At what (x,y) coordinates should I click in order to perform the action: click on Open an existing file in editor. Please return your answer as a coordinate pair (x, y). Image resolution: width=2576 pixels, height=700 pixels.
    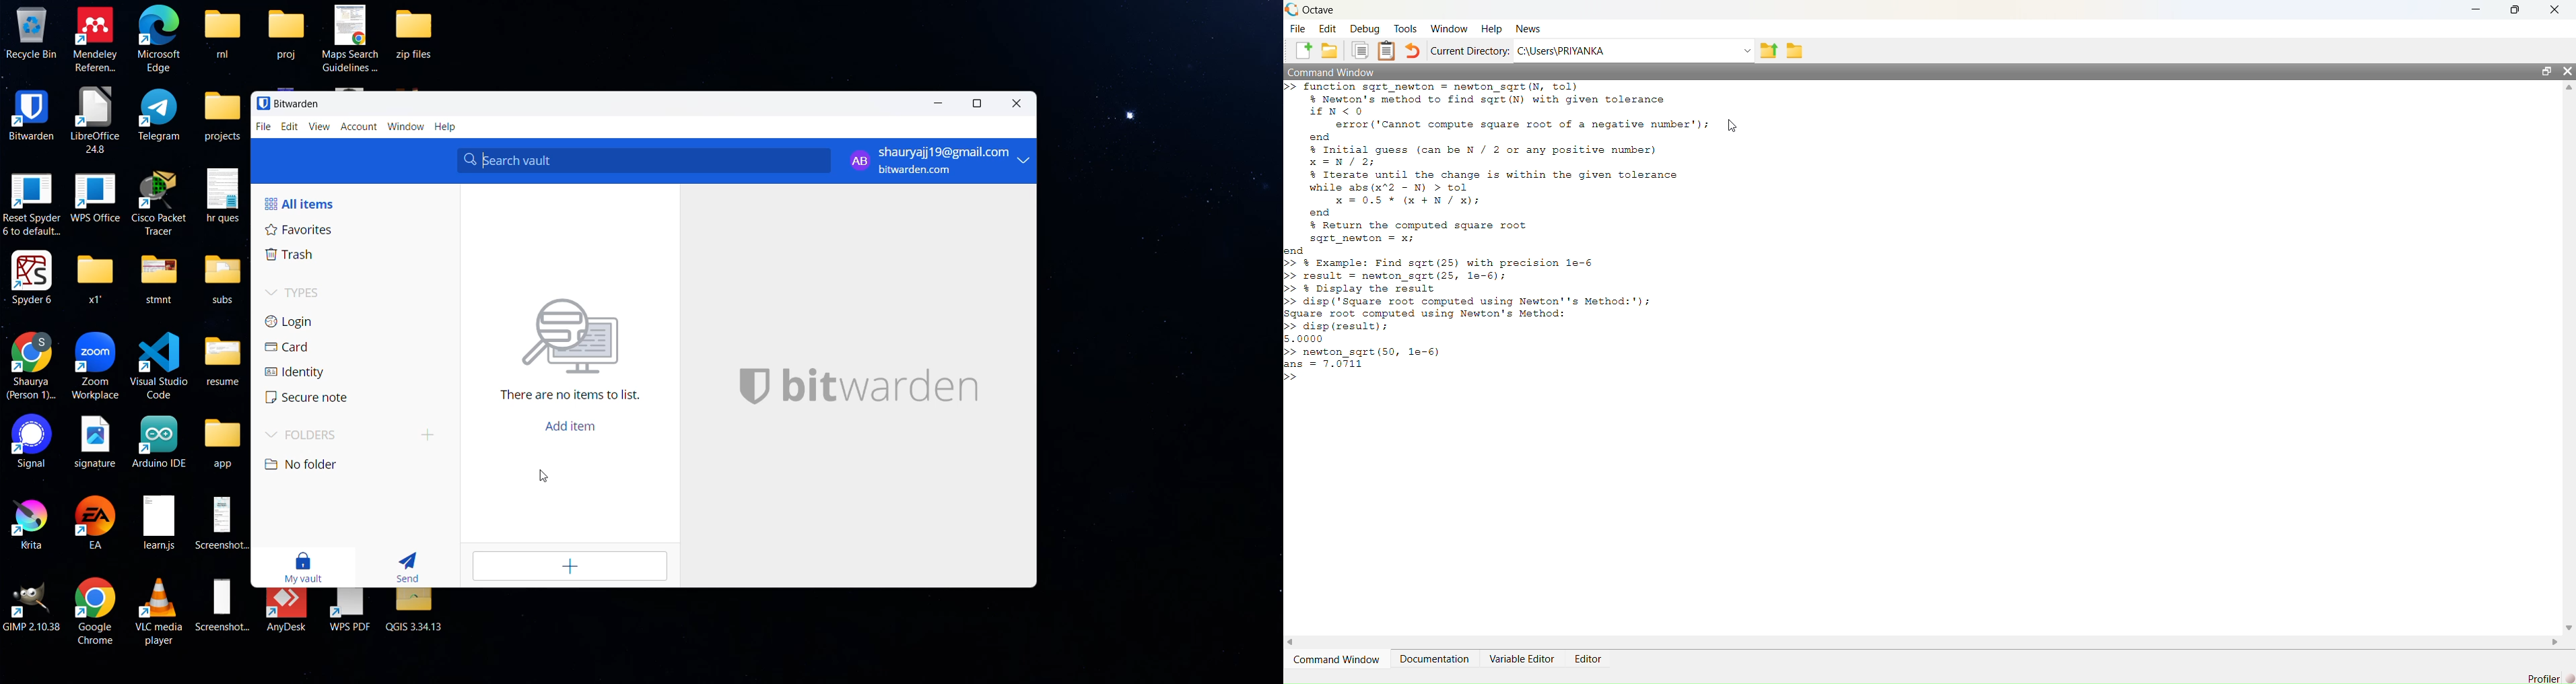
    Looking at the image, I should click on (1332, 50).